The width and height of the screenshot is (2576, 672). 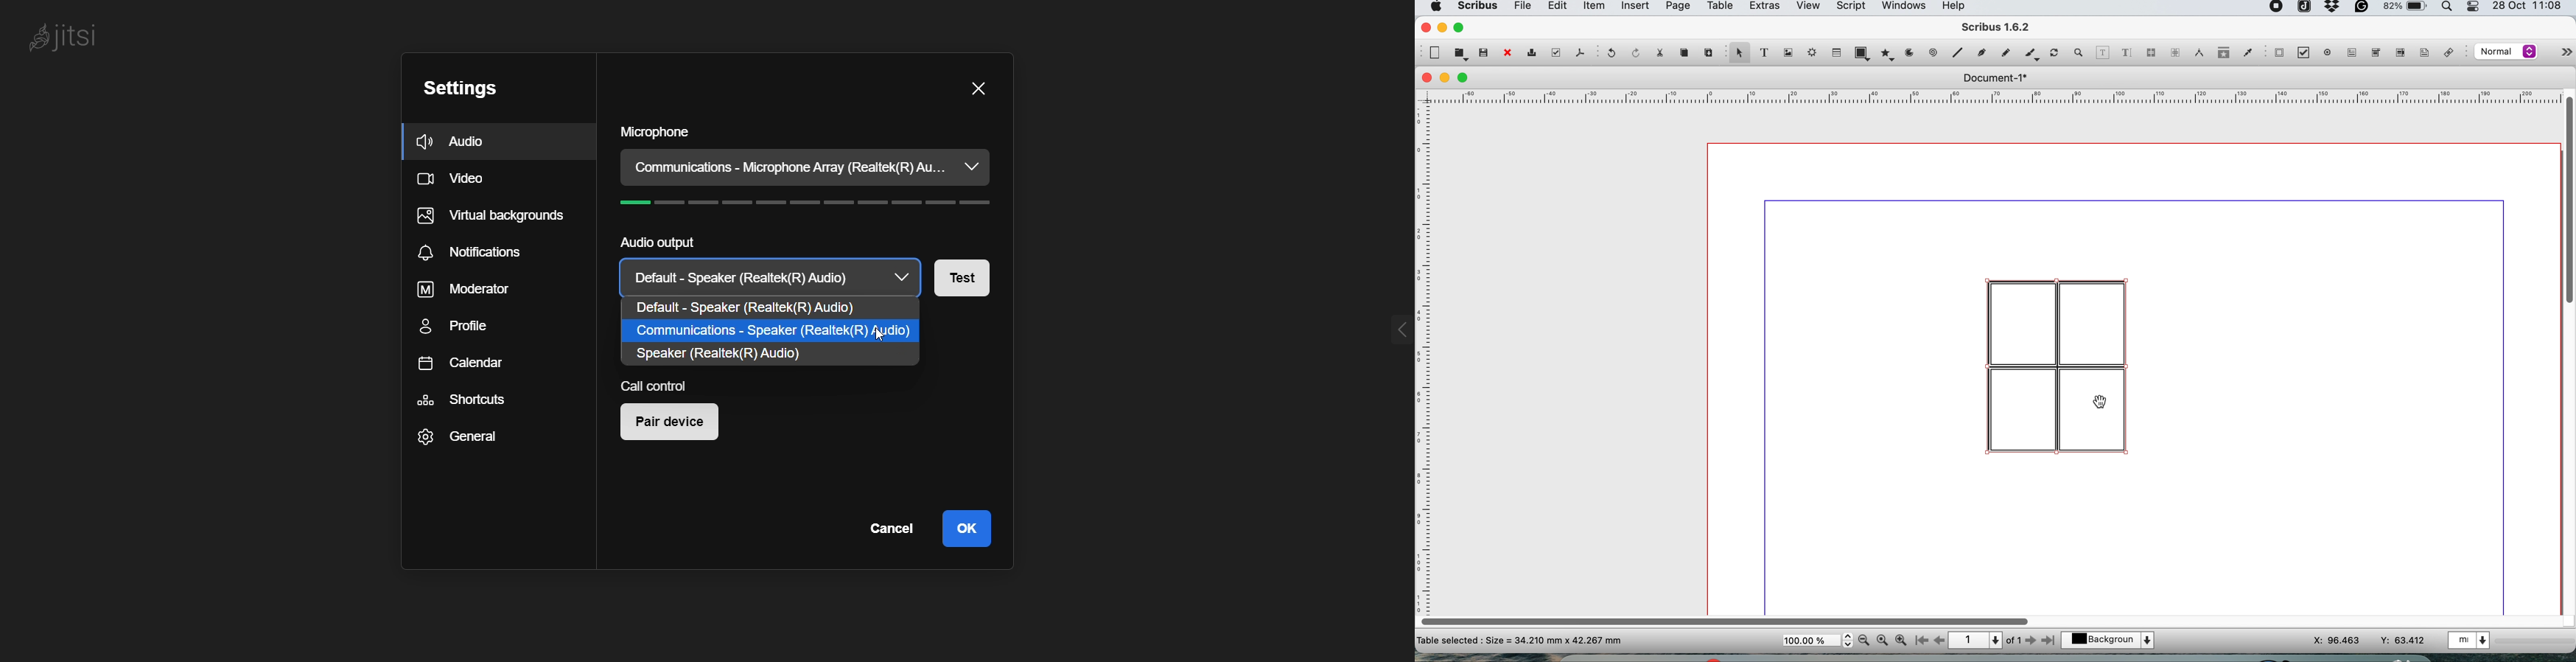 I want to click on paste, so click(x=1707, y=51).